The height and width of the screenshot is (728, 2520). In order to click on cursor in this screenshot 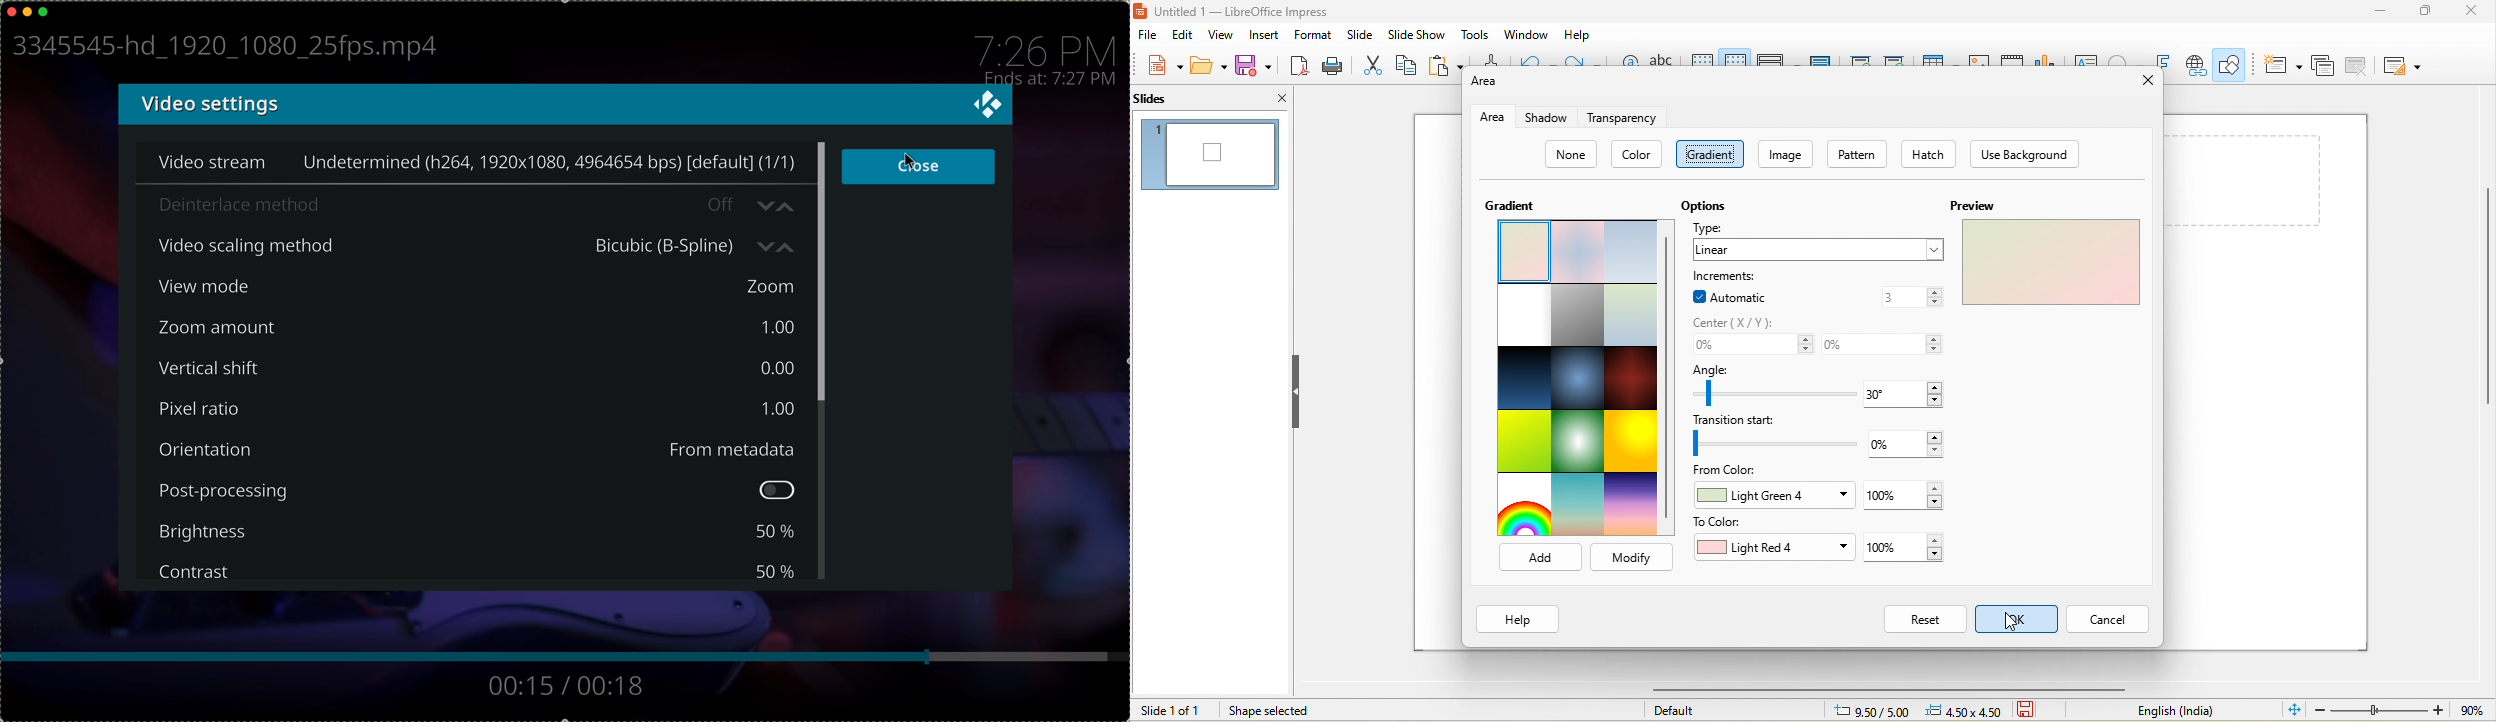, I will do `click(907, 162)`.